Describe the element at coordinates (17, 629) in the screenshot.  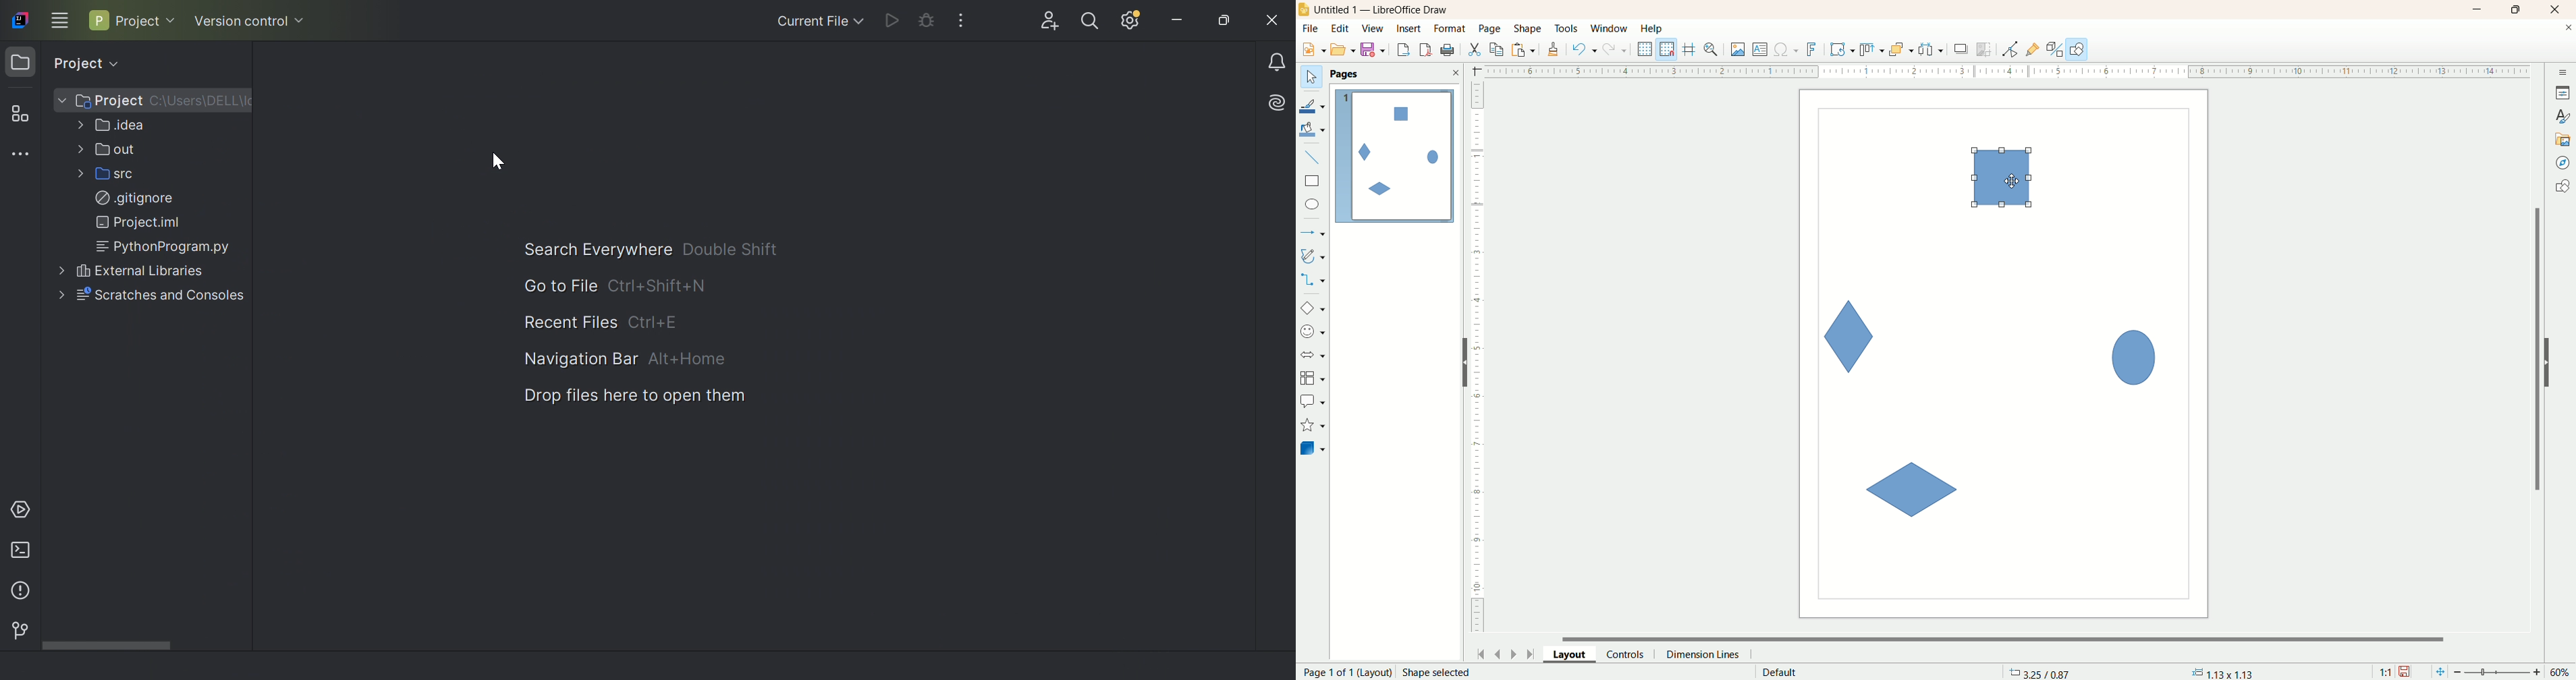
I see `Version control` at that location.